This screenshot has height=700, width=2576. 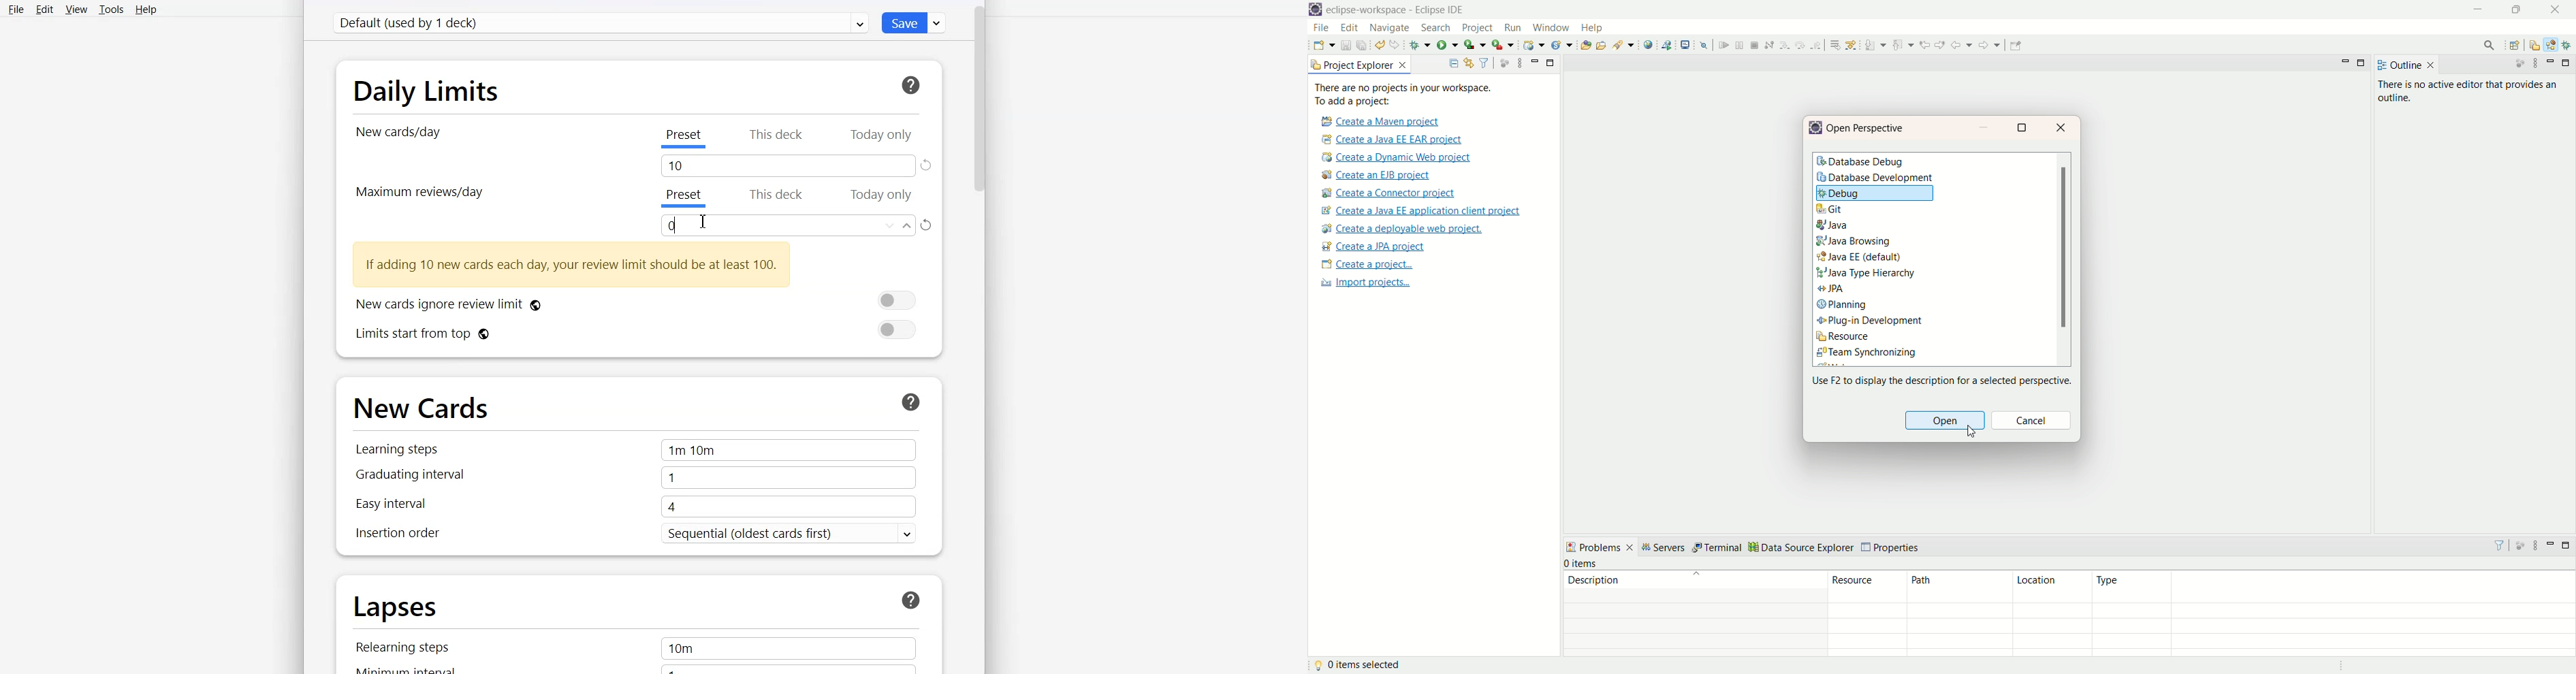 I want to click on Help, so click(x=146, y=10).